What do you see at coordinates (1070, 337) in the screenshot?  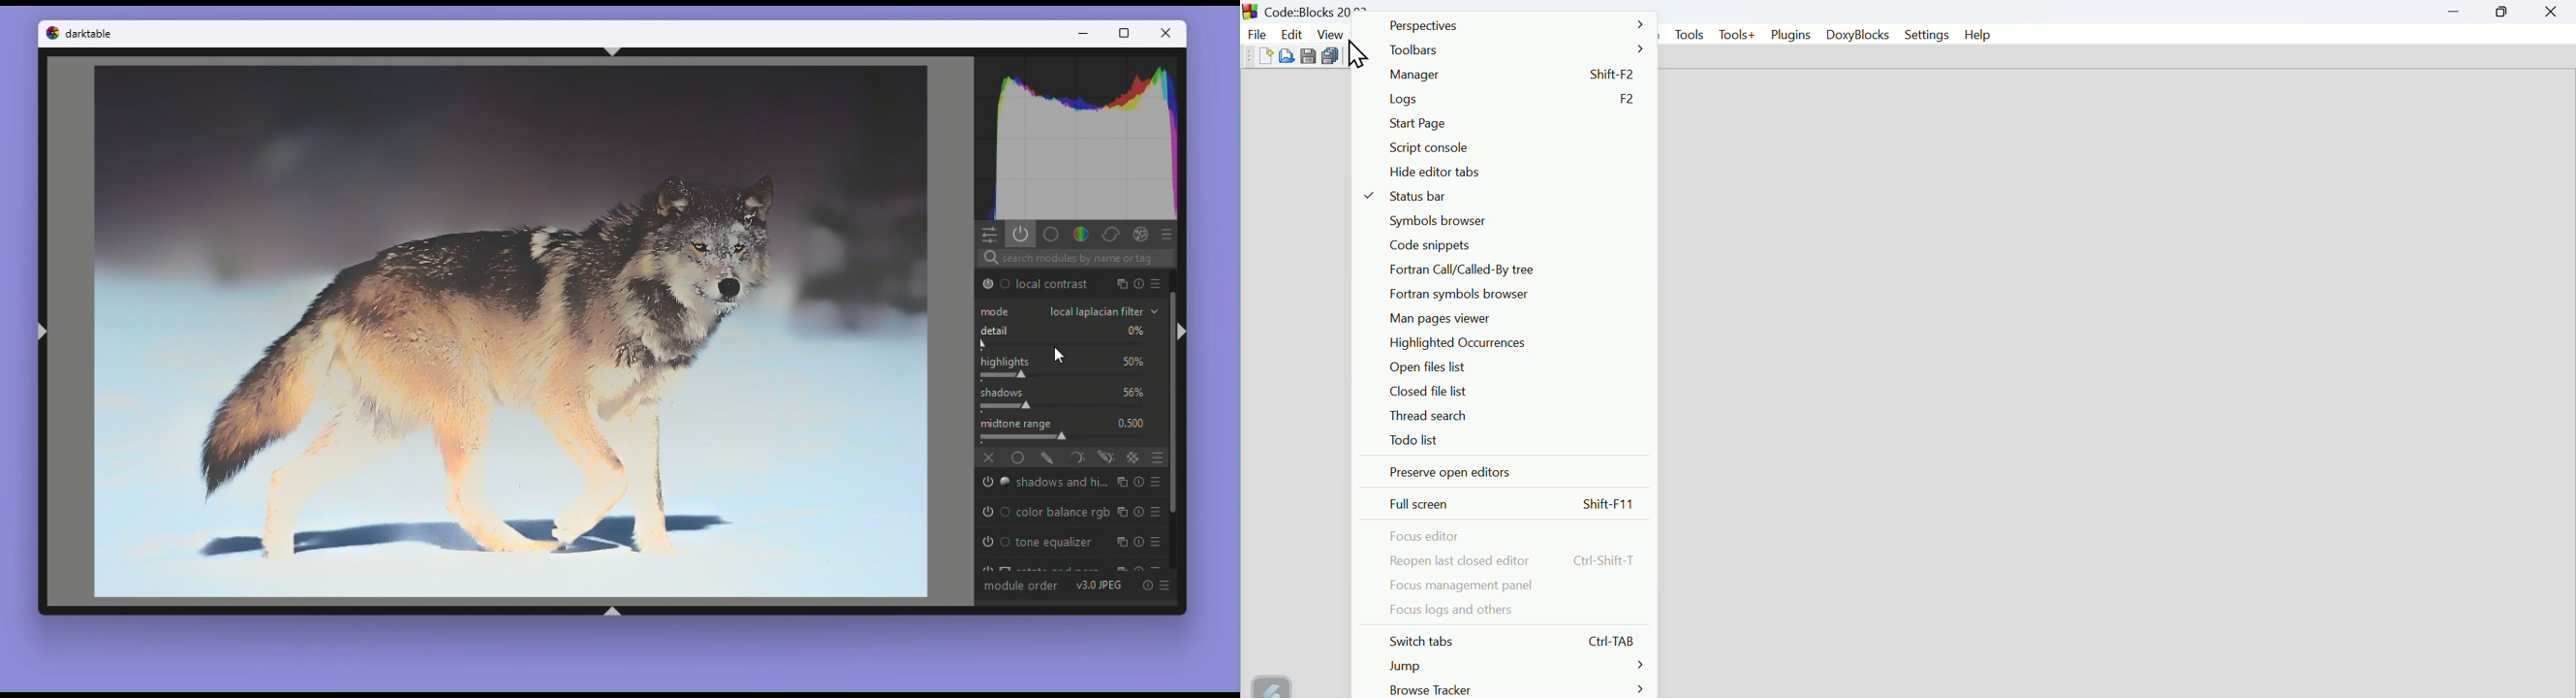 I see `Detail` at bounding box center [1070, 337].